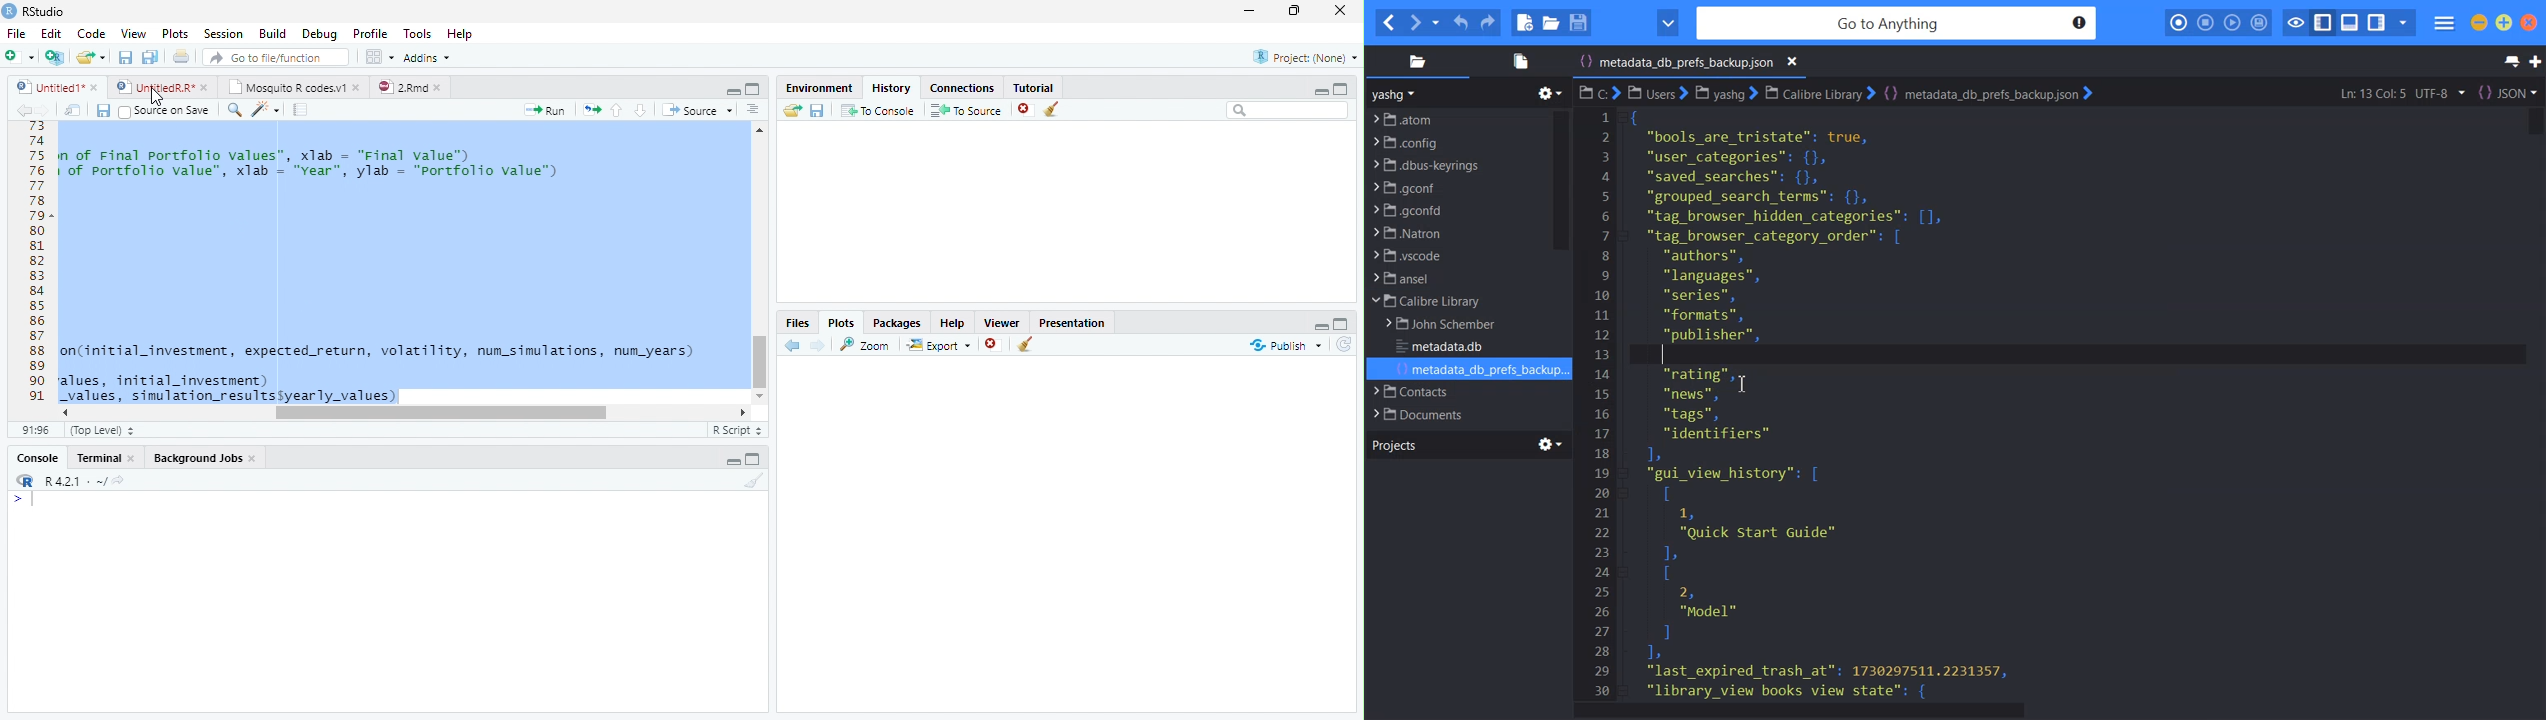  What do you see at coordinates (34, 430) in the screenshot?
I see `1:1` at bounding box center [34, 430].